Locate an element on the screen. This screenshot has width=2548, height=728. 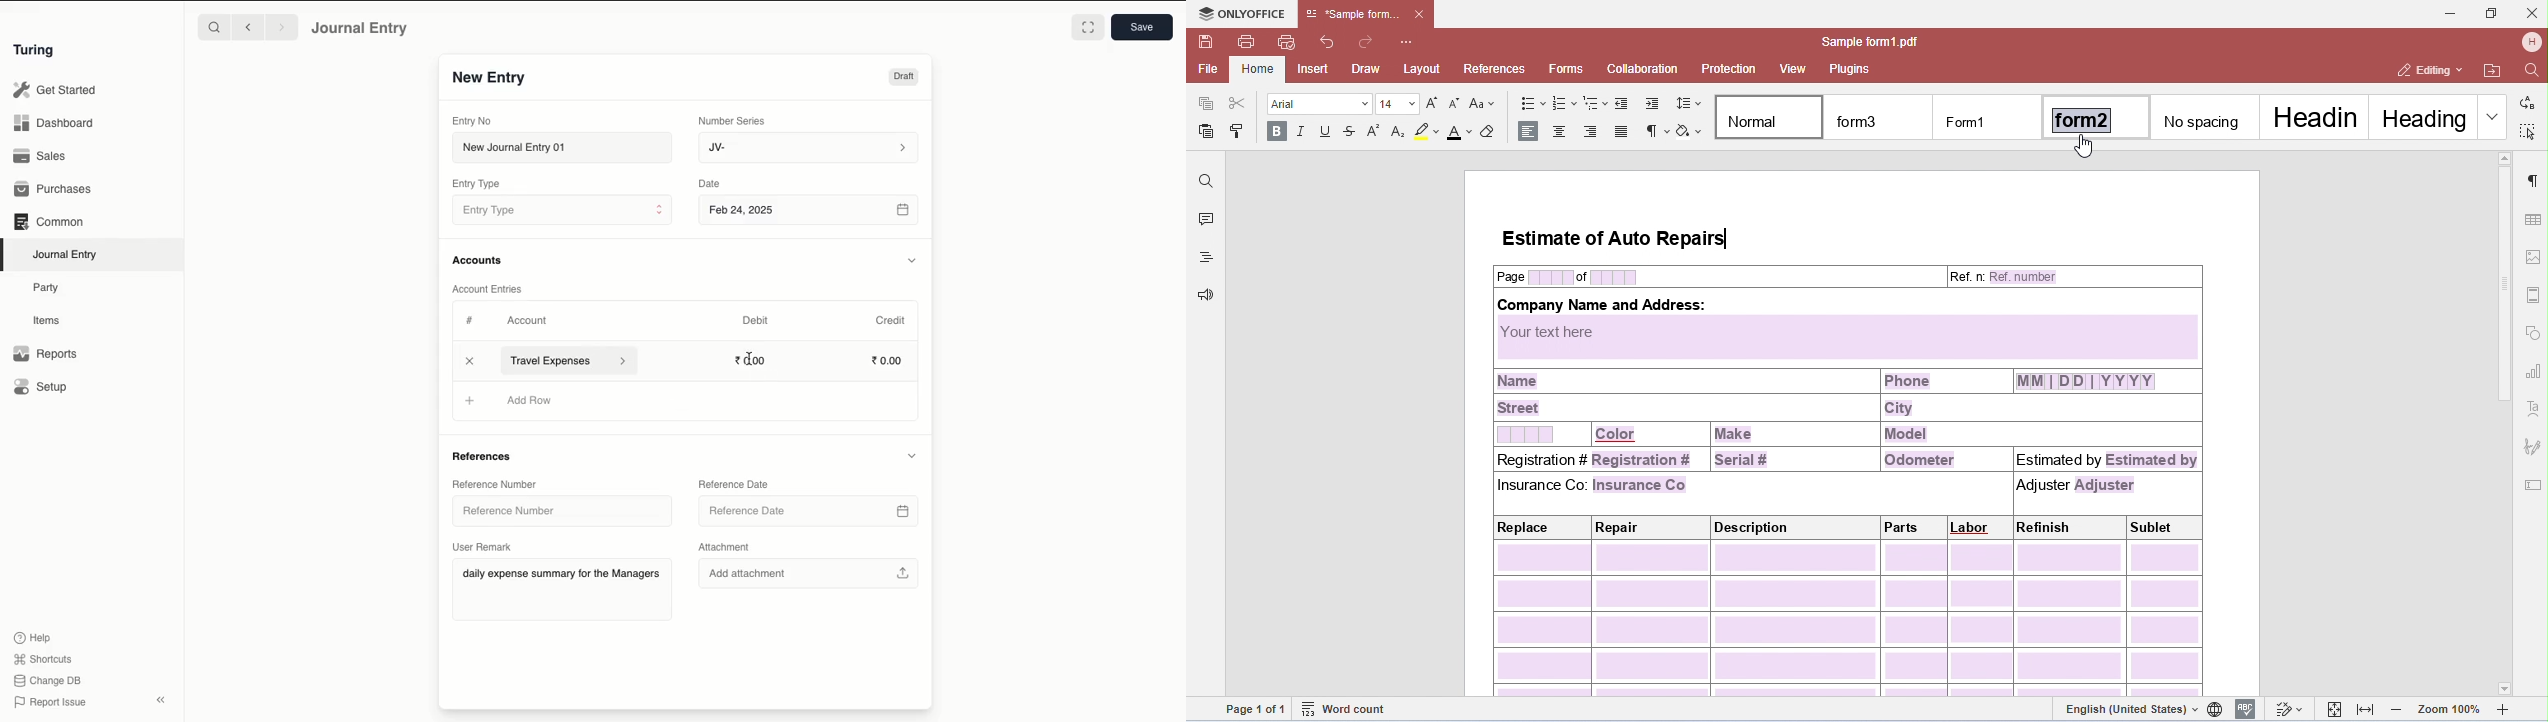
Travel Expenses is located at coordinates (570, 362).